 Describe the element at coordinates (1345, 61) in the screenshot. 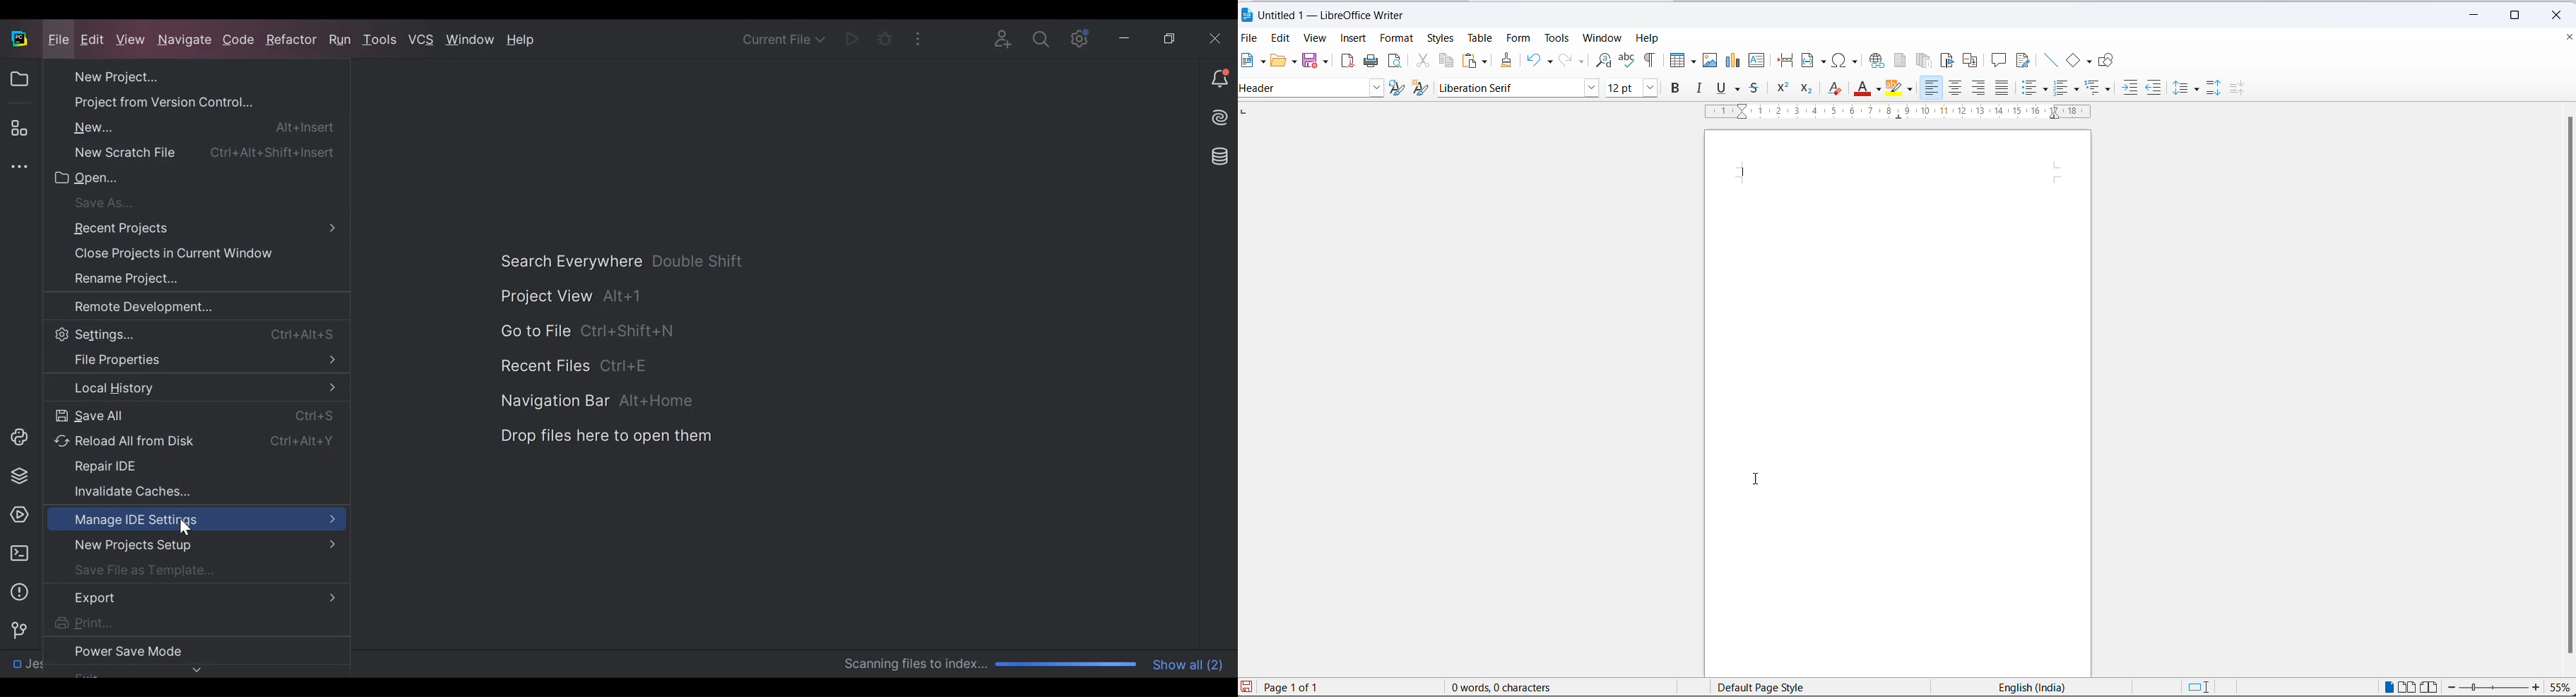

I see `export as pdf` at that location.